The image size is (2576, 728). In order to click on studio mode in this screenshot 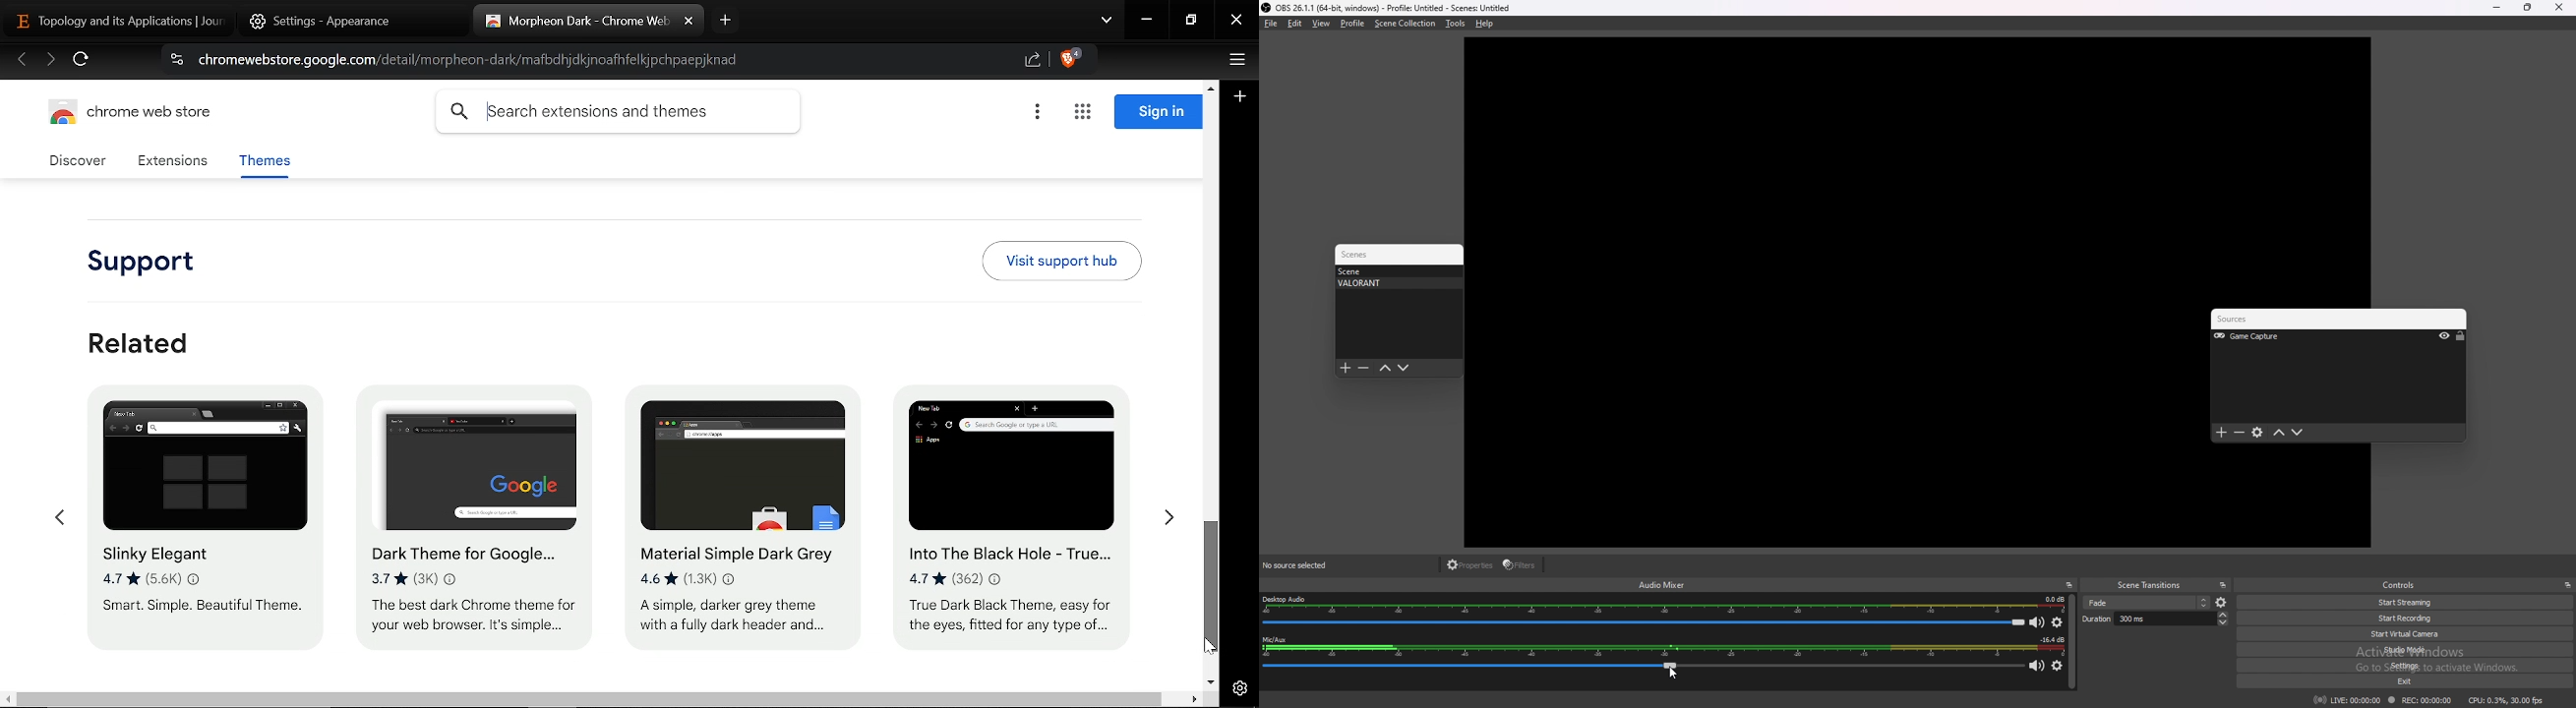, I will do `click(2412, 649)`.